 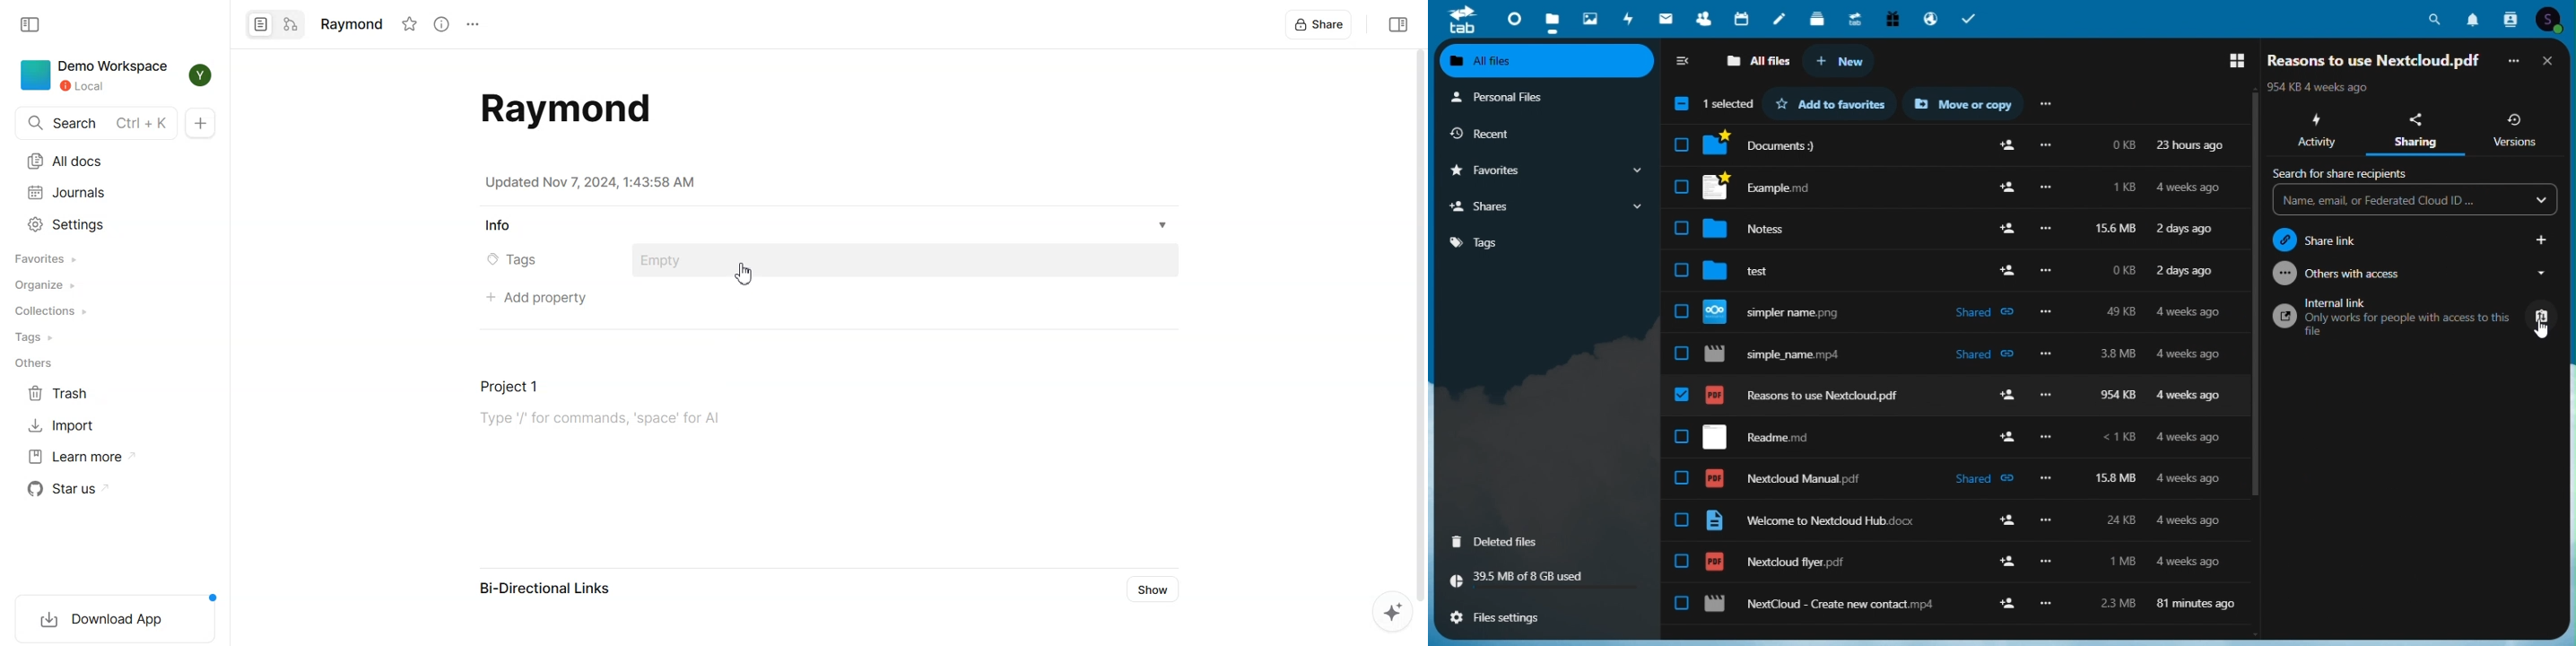 I want to click on Vertical scrollbar, so click(x=1420, y=323).